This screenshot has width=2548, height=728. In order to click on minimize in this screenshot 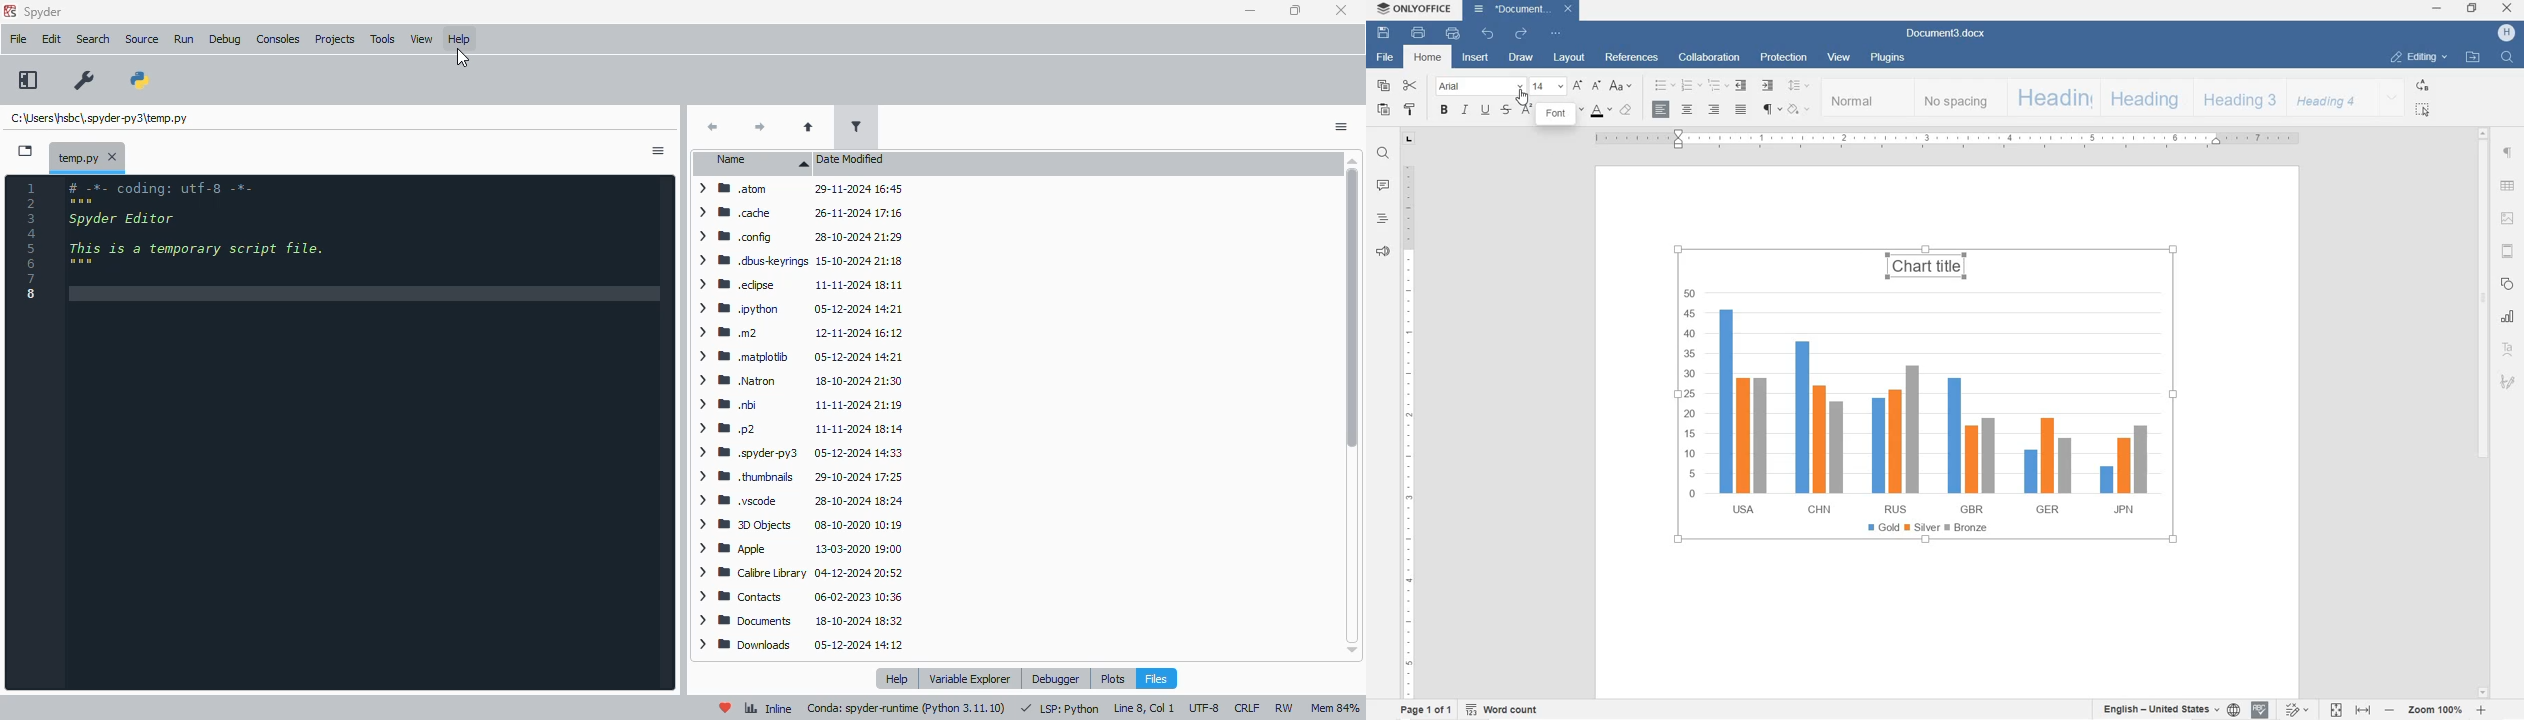, I will do `click(1250, 12)`.